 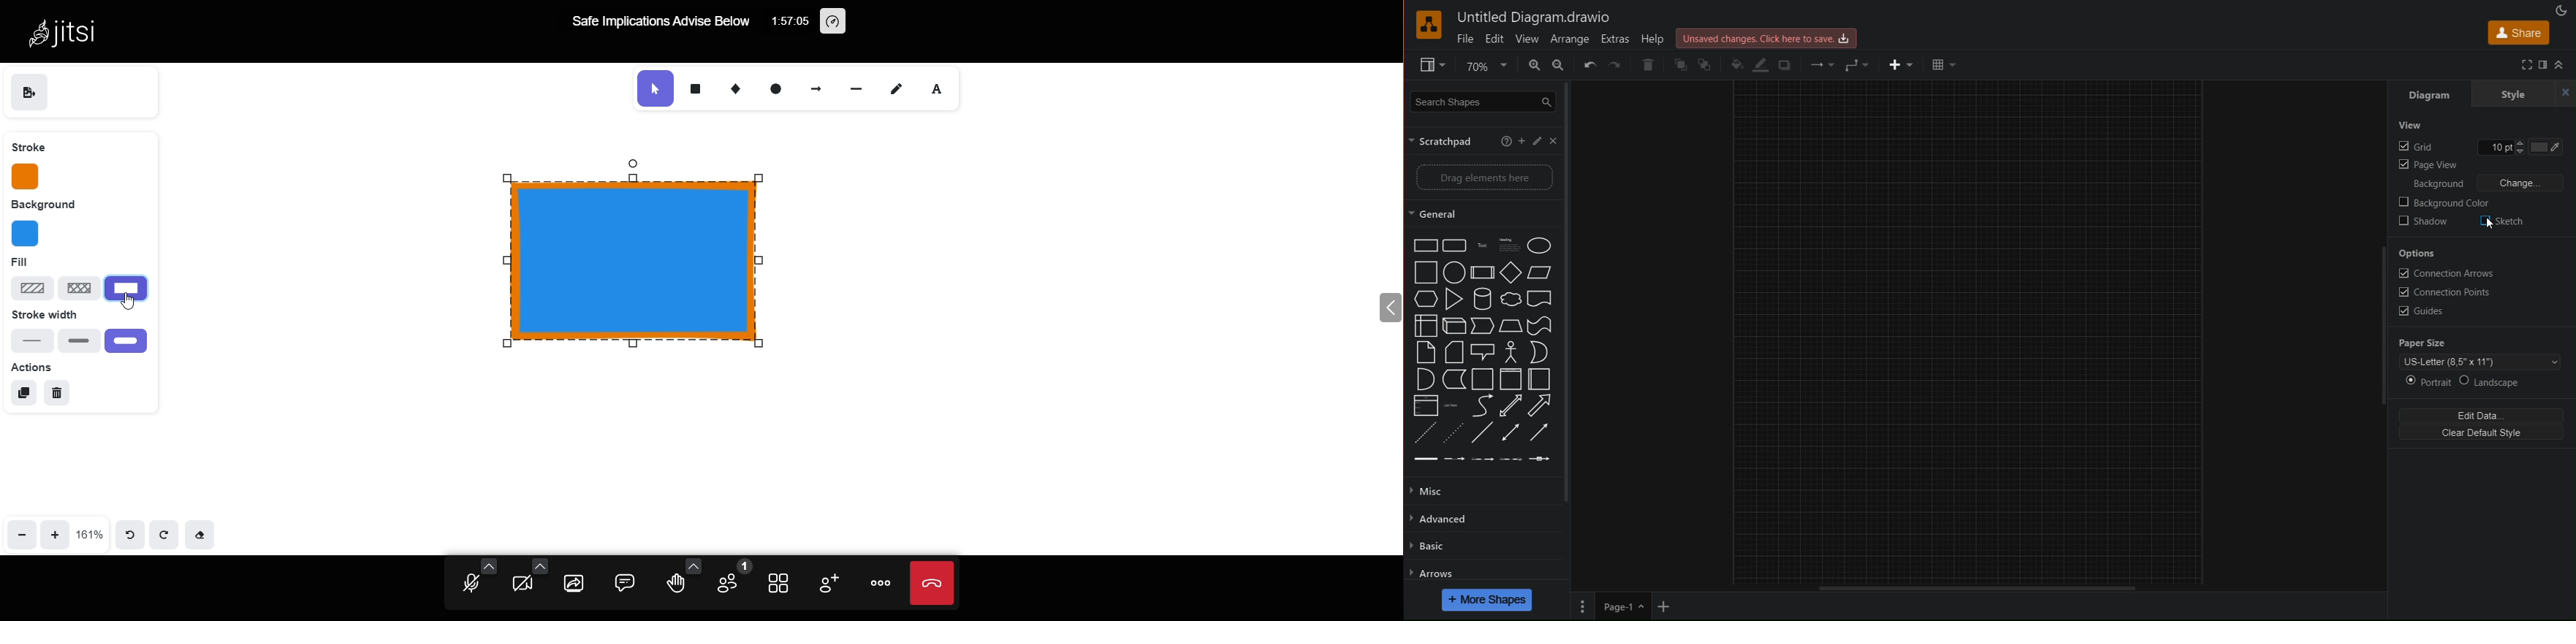 What do you see at coordinates (1481, 299) in the screenshot?
I see `cylinder` at bounding box center [1481, 299].